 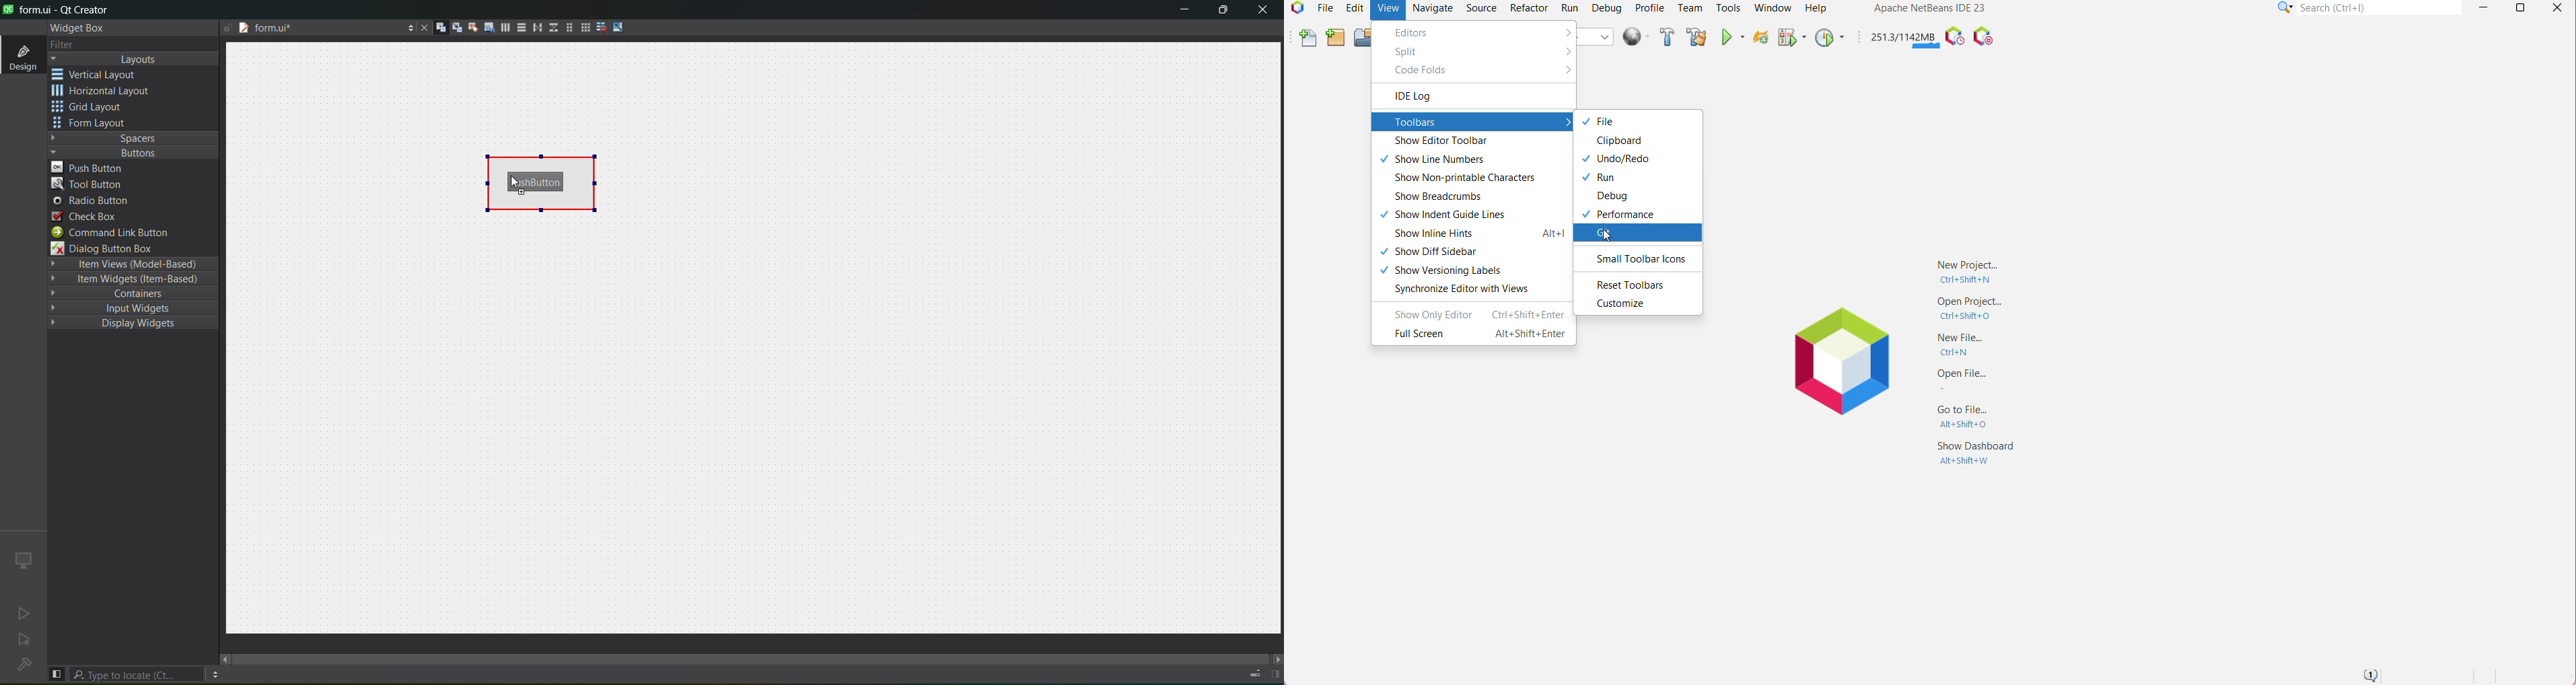 I want to click on New File, so click(x=1968, y=345).